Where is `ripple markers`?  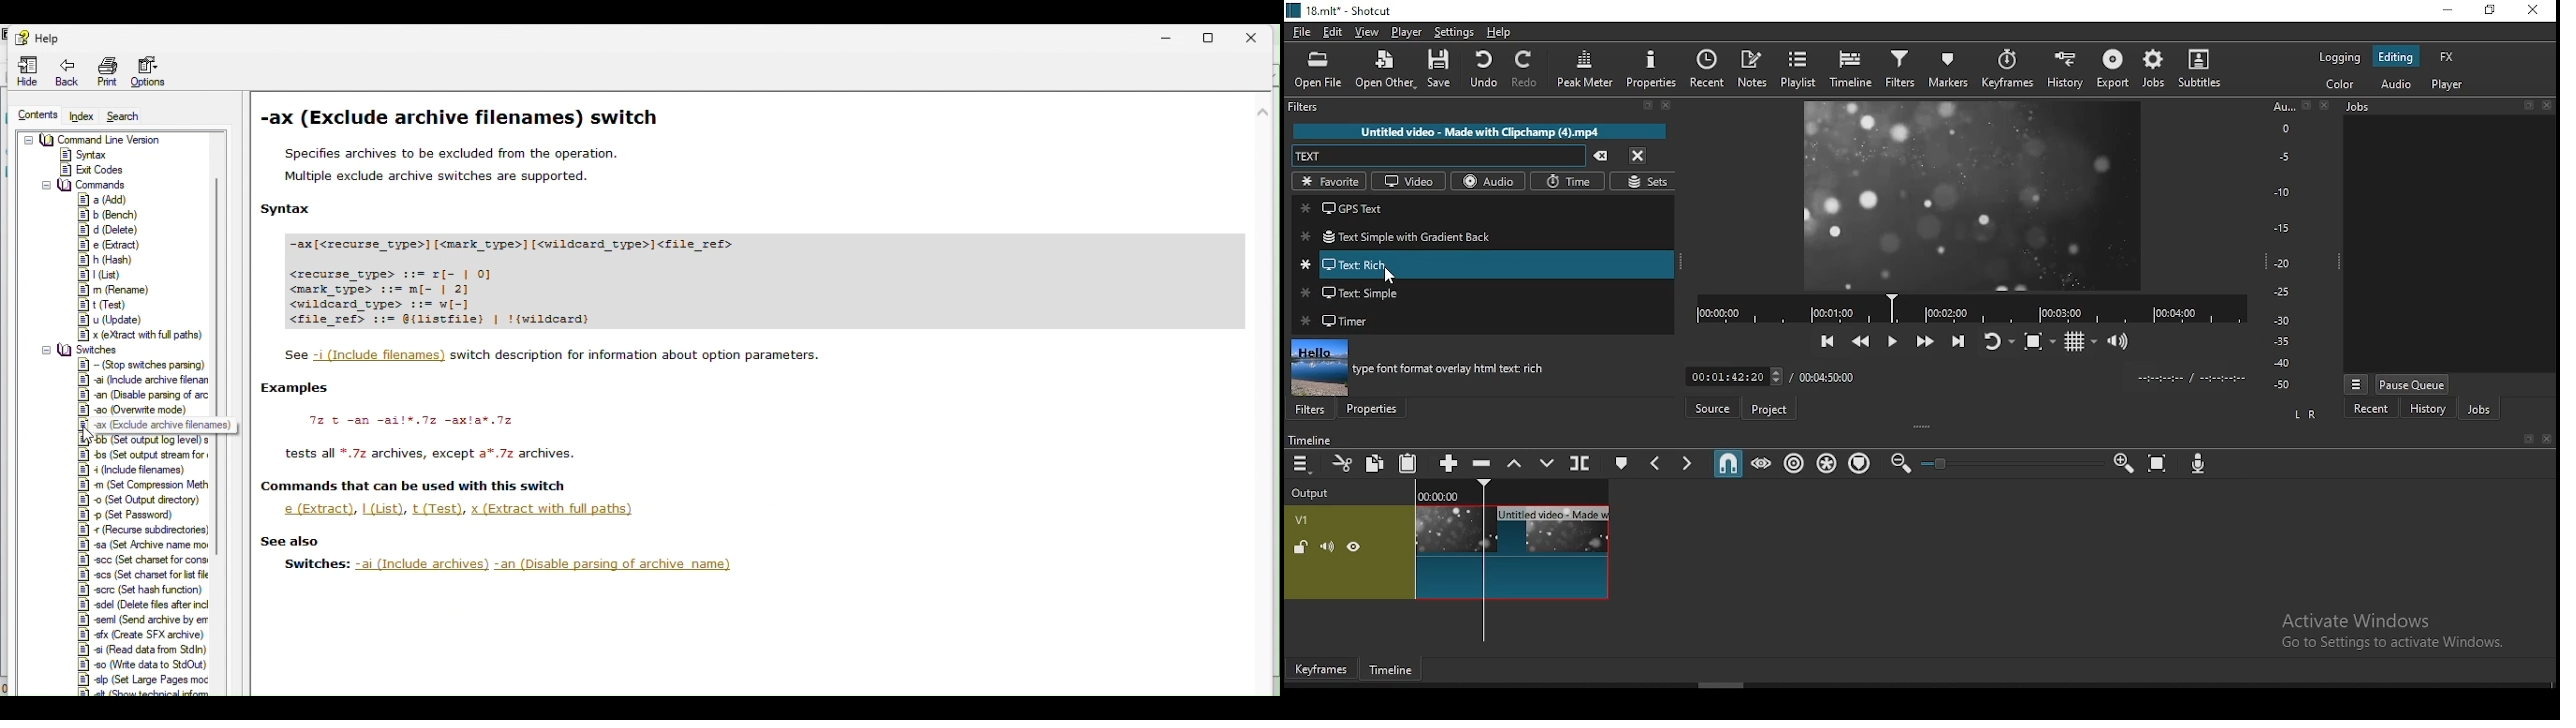
ripple markers is located at coordinates (1862, 464).